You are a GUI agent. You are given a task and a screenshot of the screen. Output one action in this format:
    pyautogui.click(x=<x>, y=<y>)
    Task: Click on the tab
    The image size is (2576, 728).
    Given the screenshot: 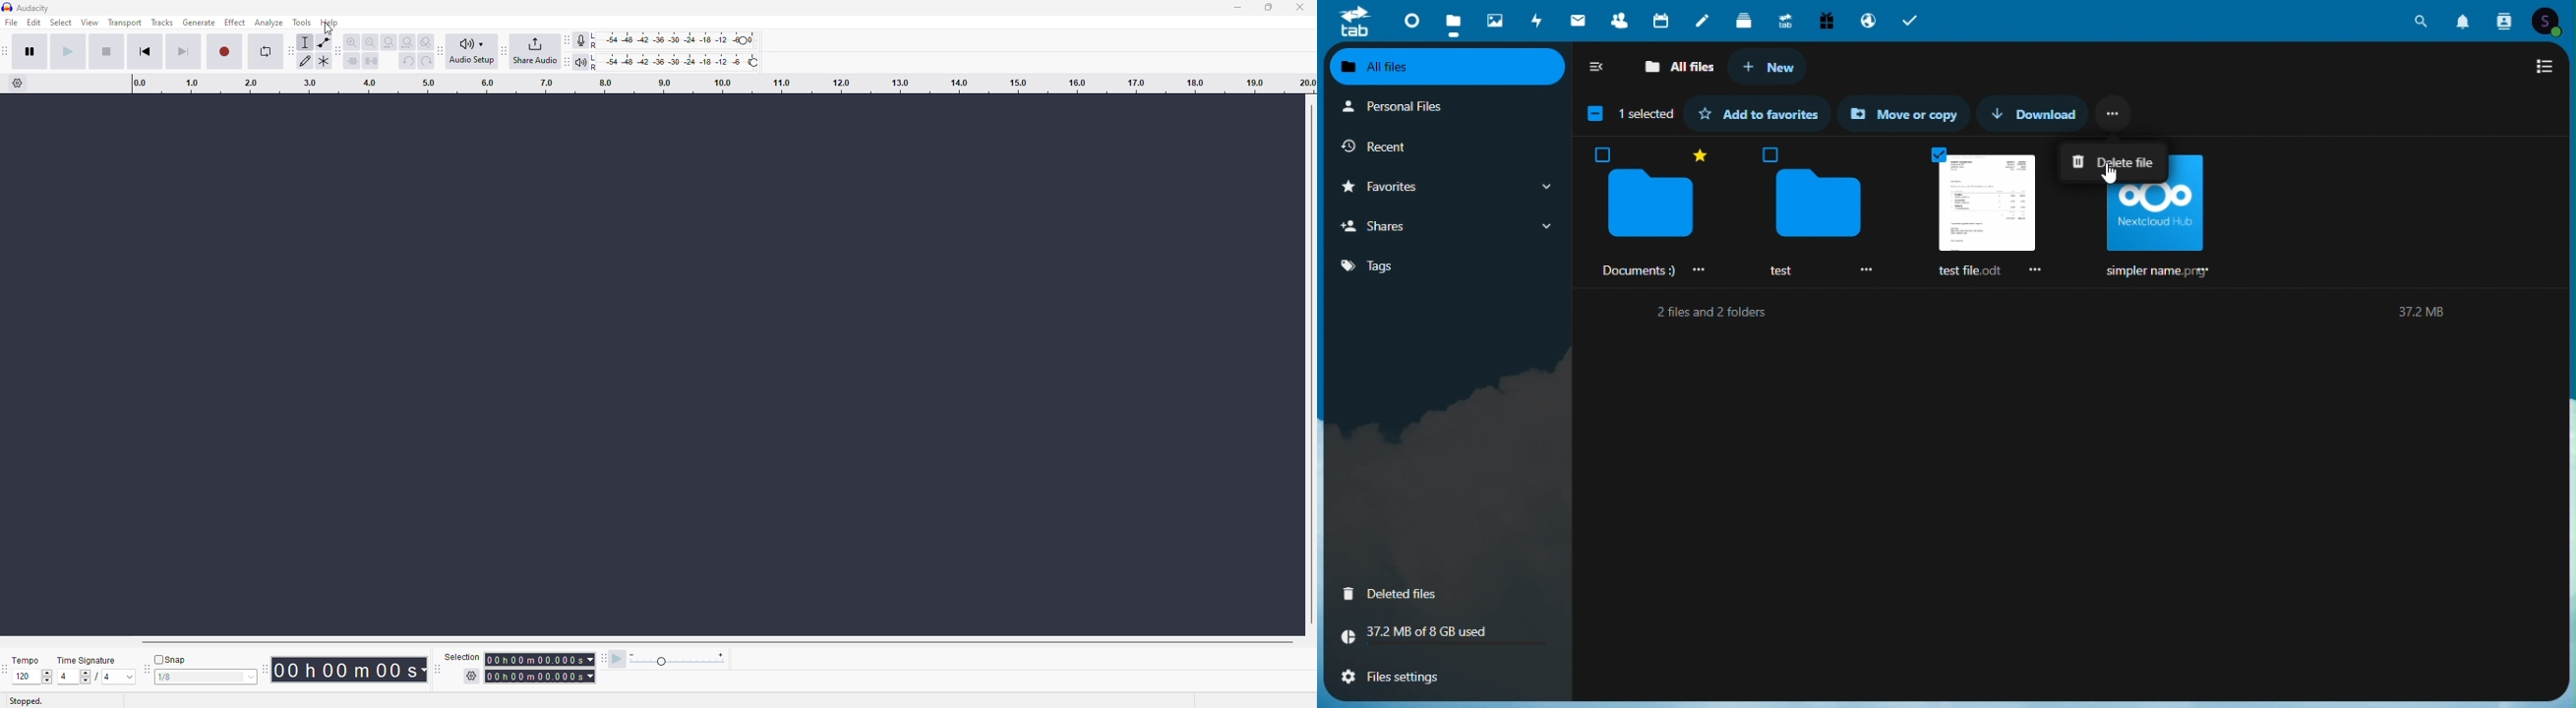 What is the action you would take?
    pyautogui.click(x=1352, y=23)
    